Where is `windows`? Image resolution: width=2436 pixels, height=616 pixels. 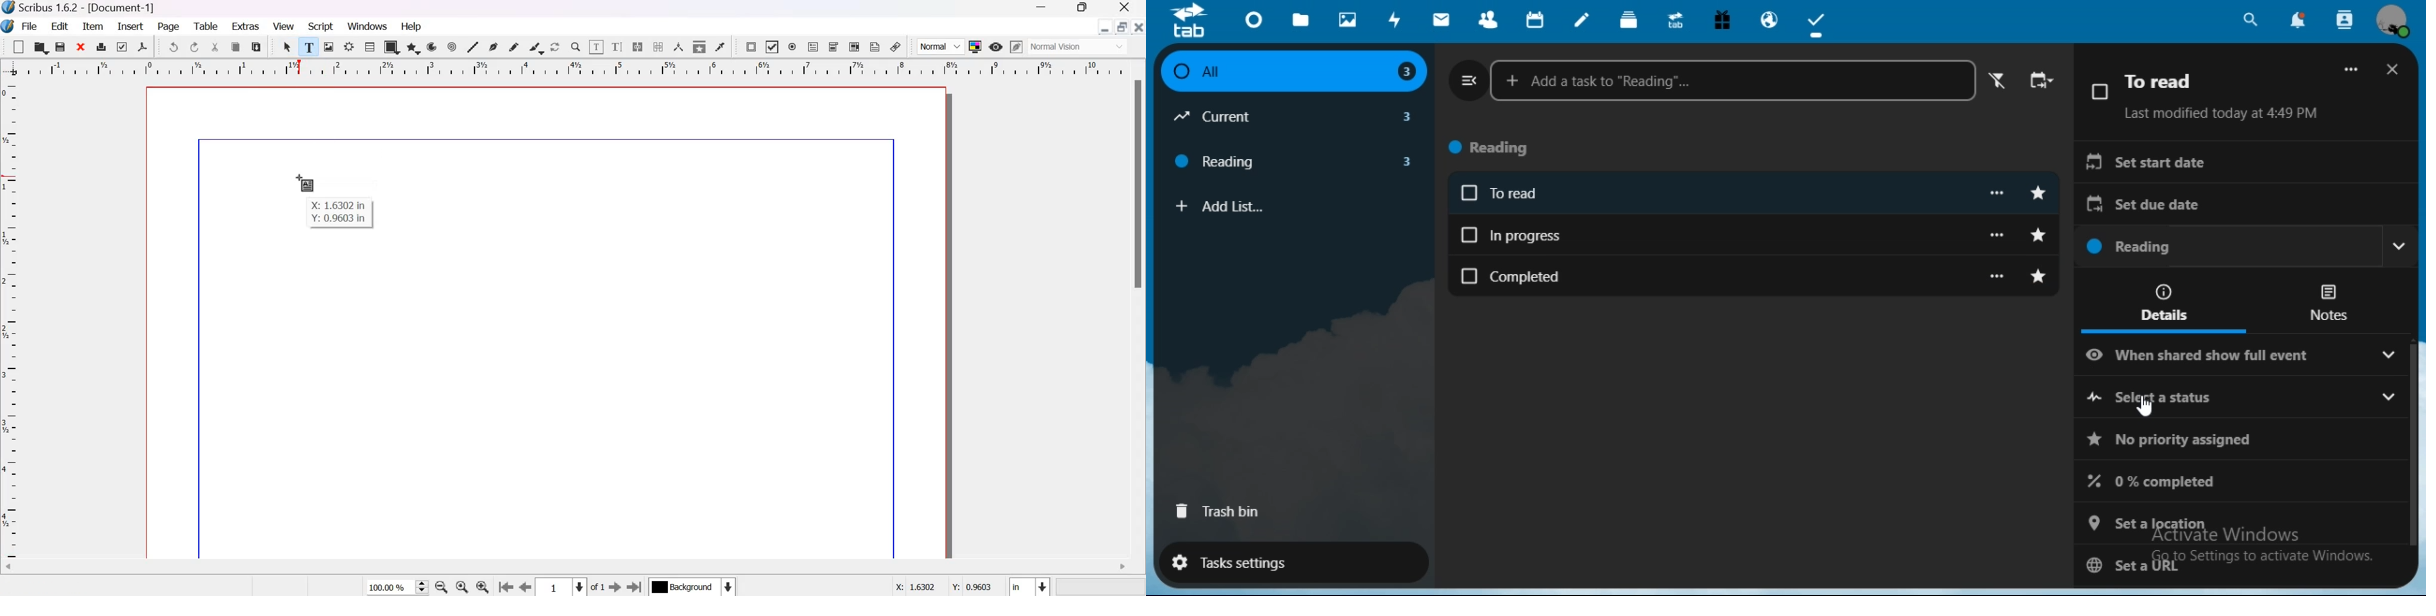
windows is located at coordinates (369, 27).